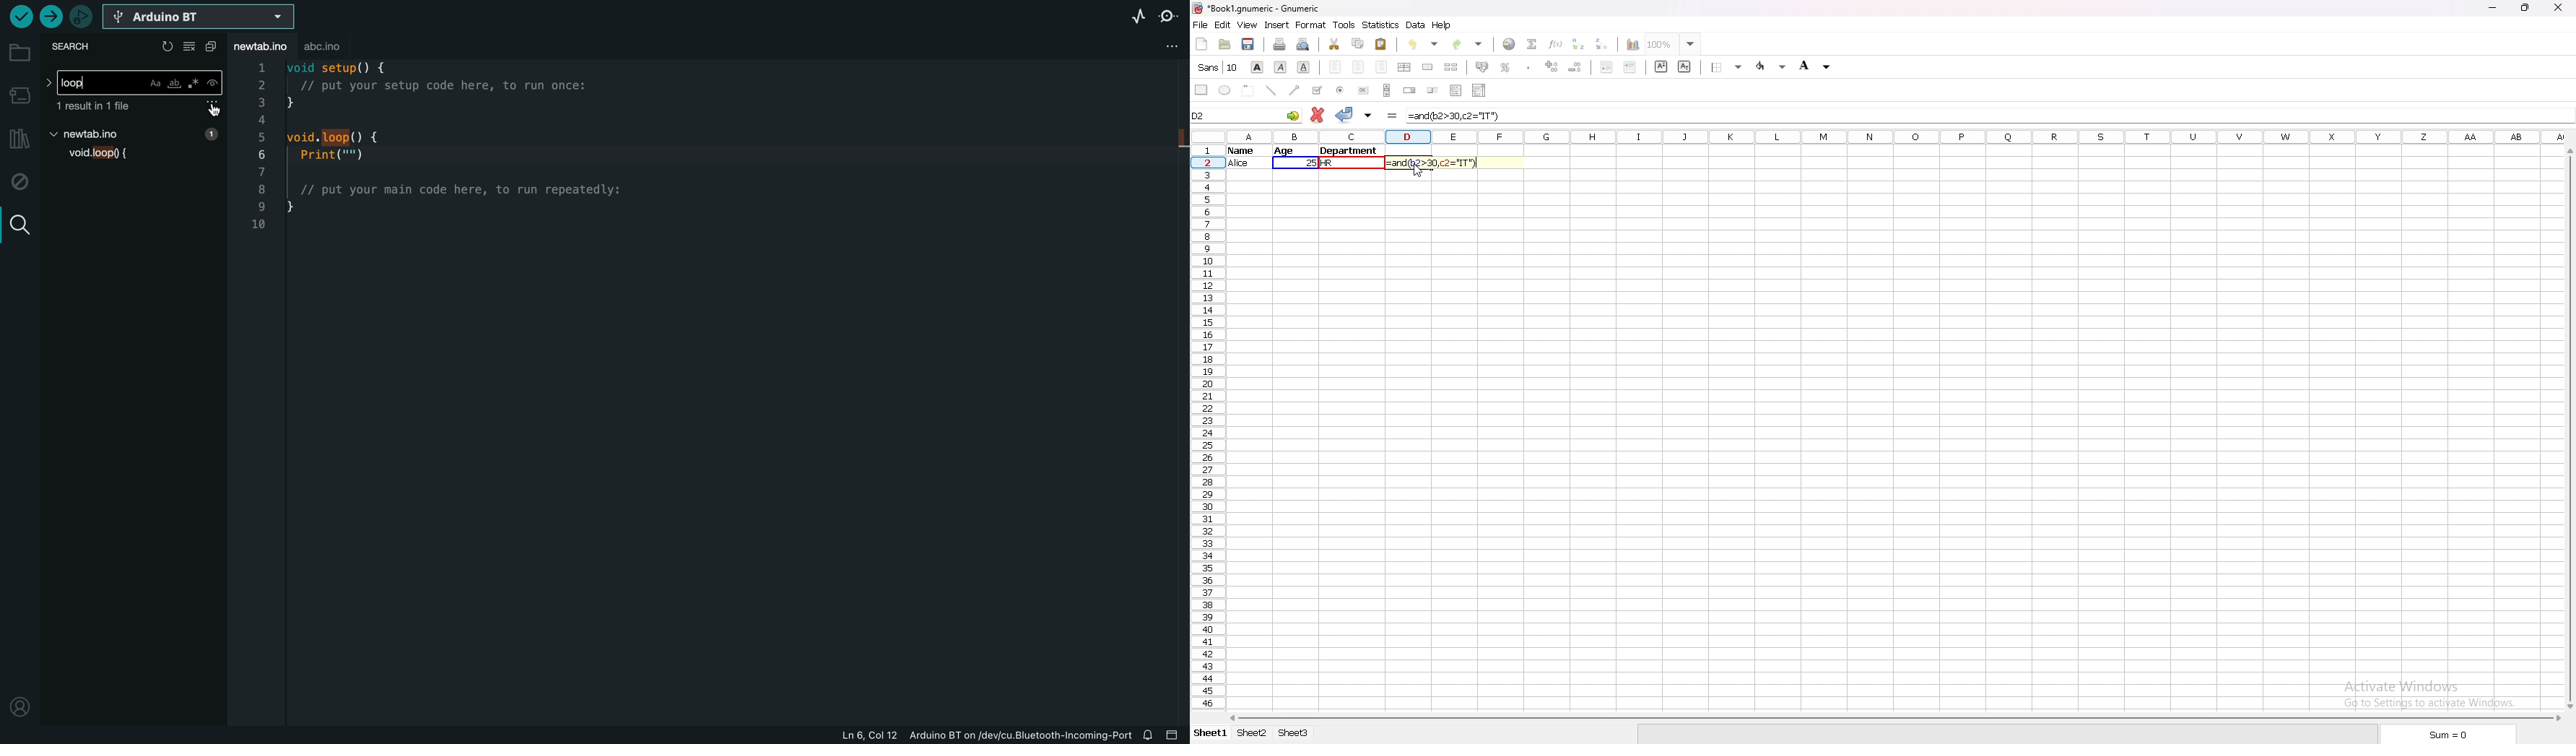  What do you see at coordinates (1217, 67) in the screenshot?
I see `font` at bounding box center [1217, 67].